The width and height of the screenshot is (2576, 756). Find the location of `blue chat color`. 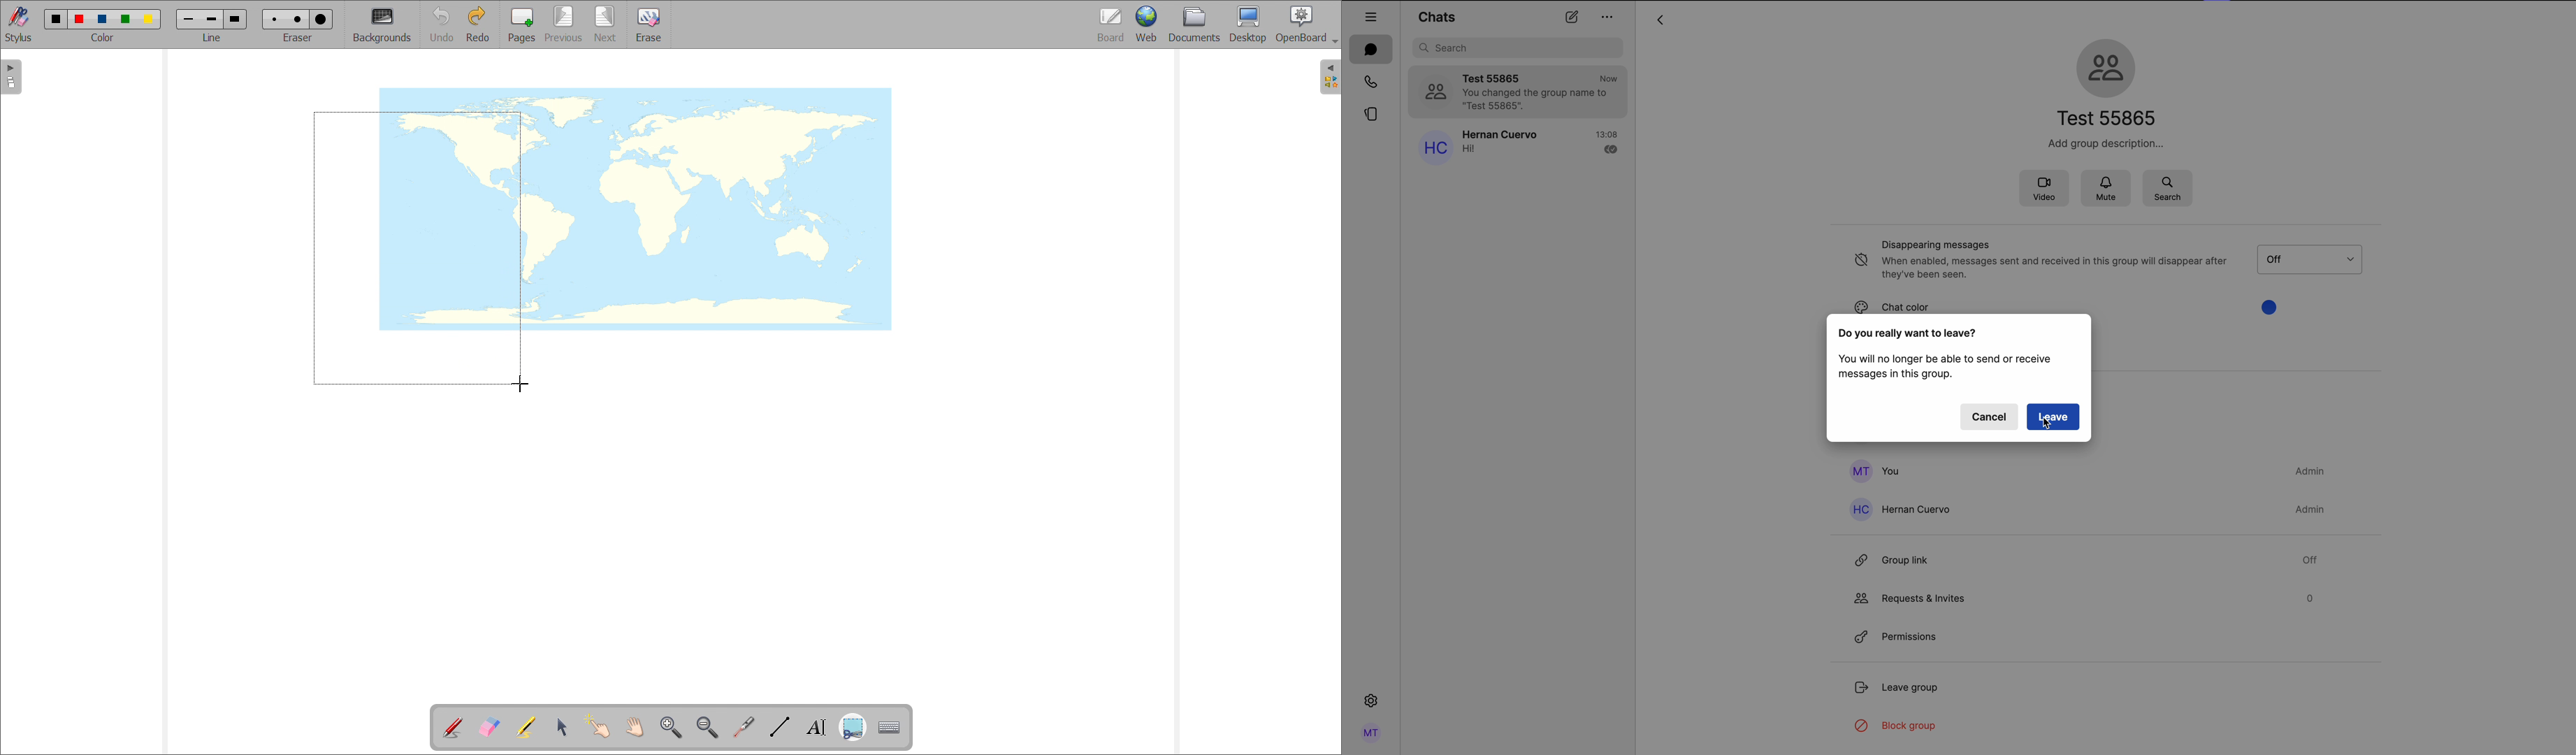

blue chat color is located at coordinates (2020, 301).